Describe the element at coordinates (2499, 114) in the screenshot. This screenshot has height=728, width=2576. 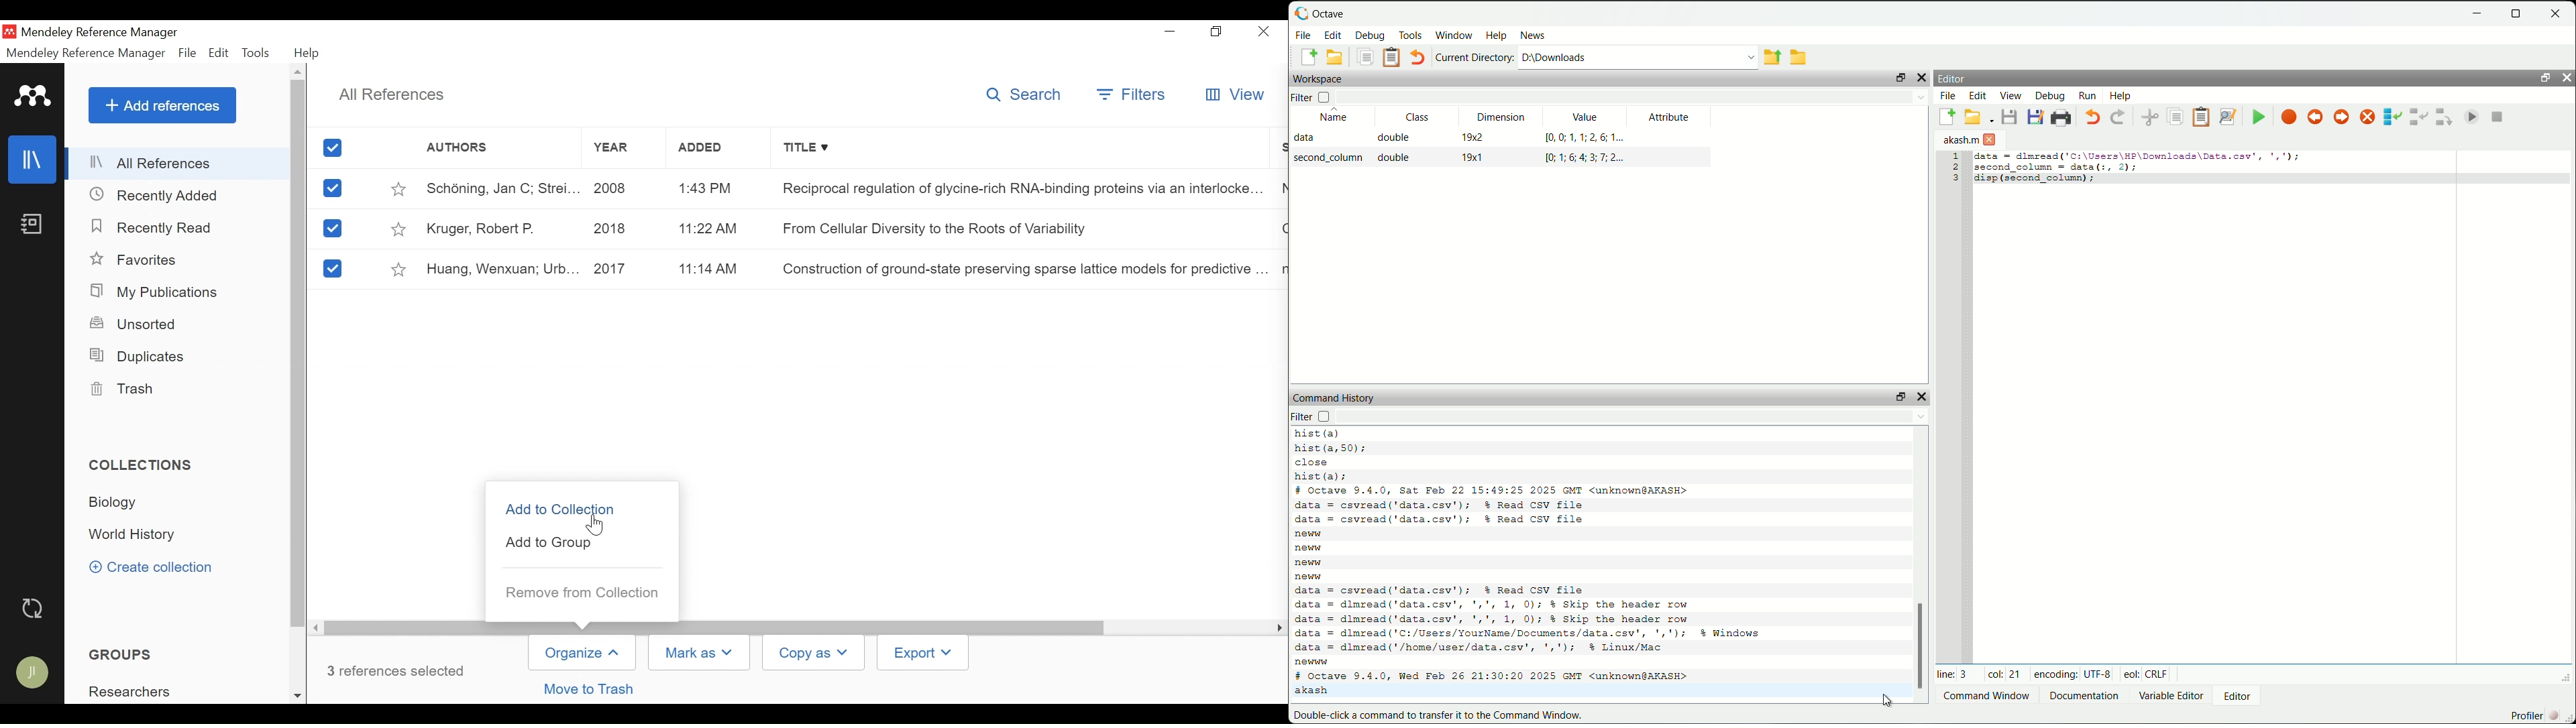
I see `quit debug mode` at that location.